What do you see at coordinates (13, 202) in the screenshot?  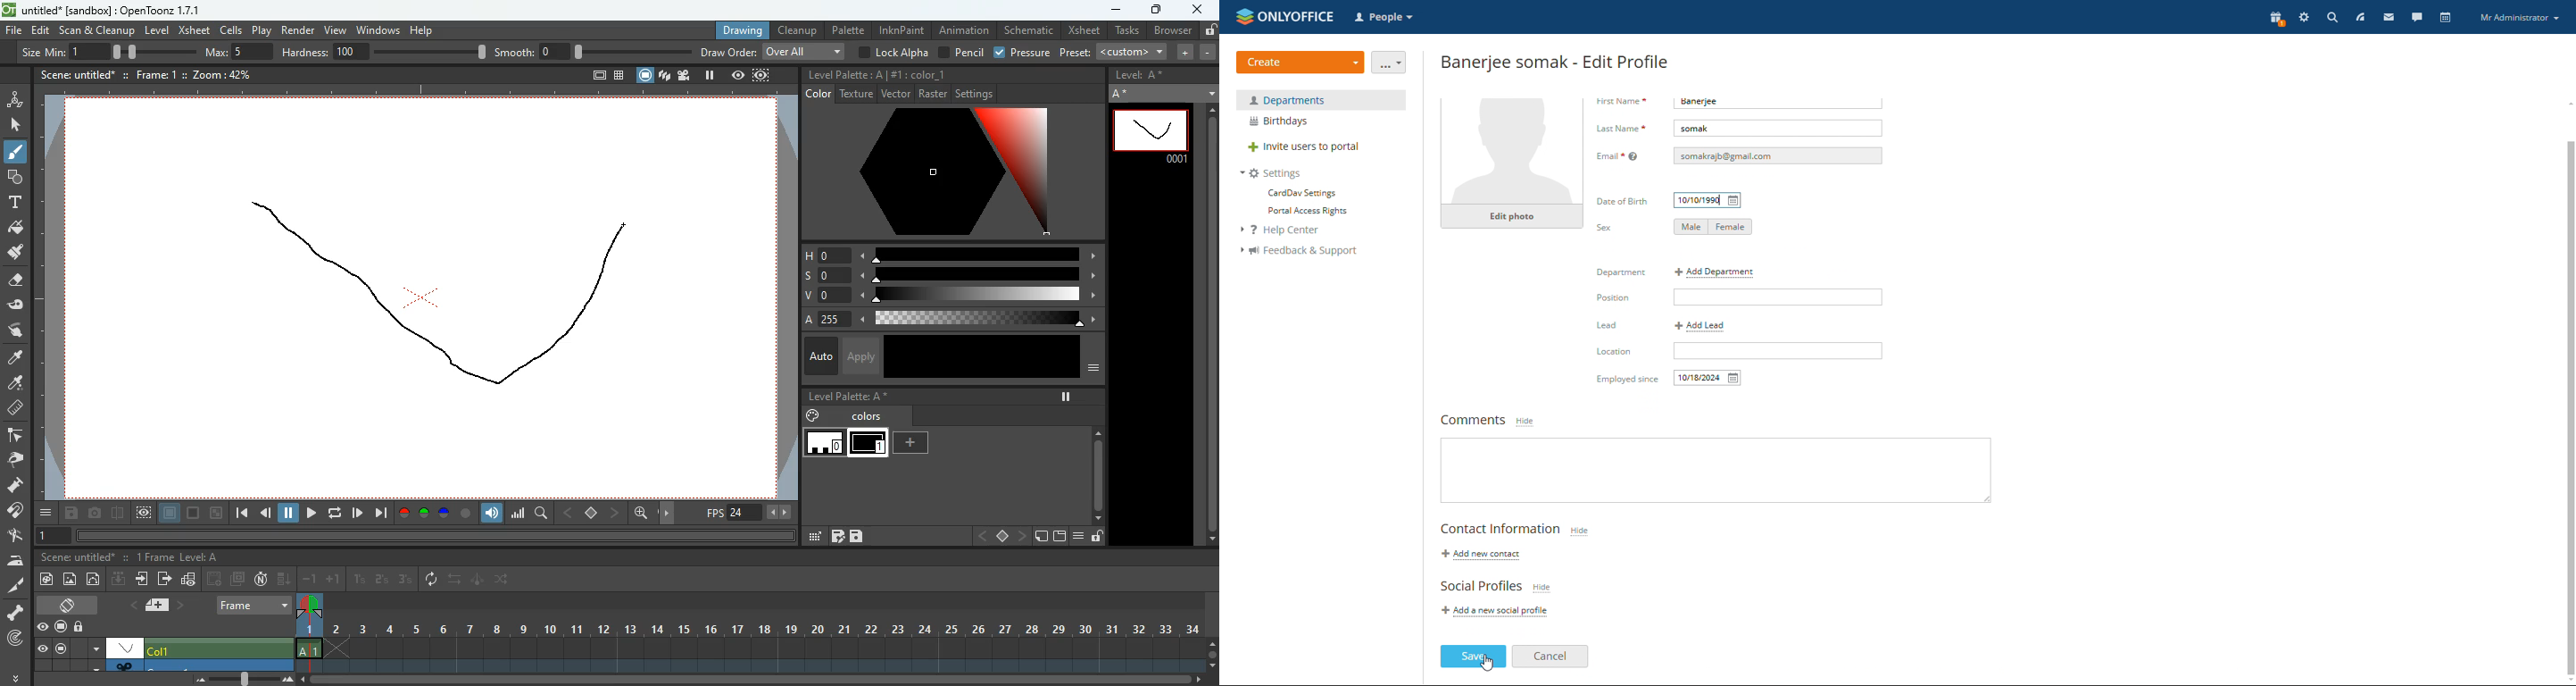 I see `text` at bounding box center [13, 202].